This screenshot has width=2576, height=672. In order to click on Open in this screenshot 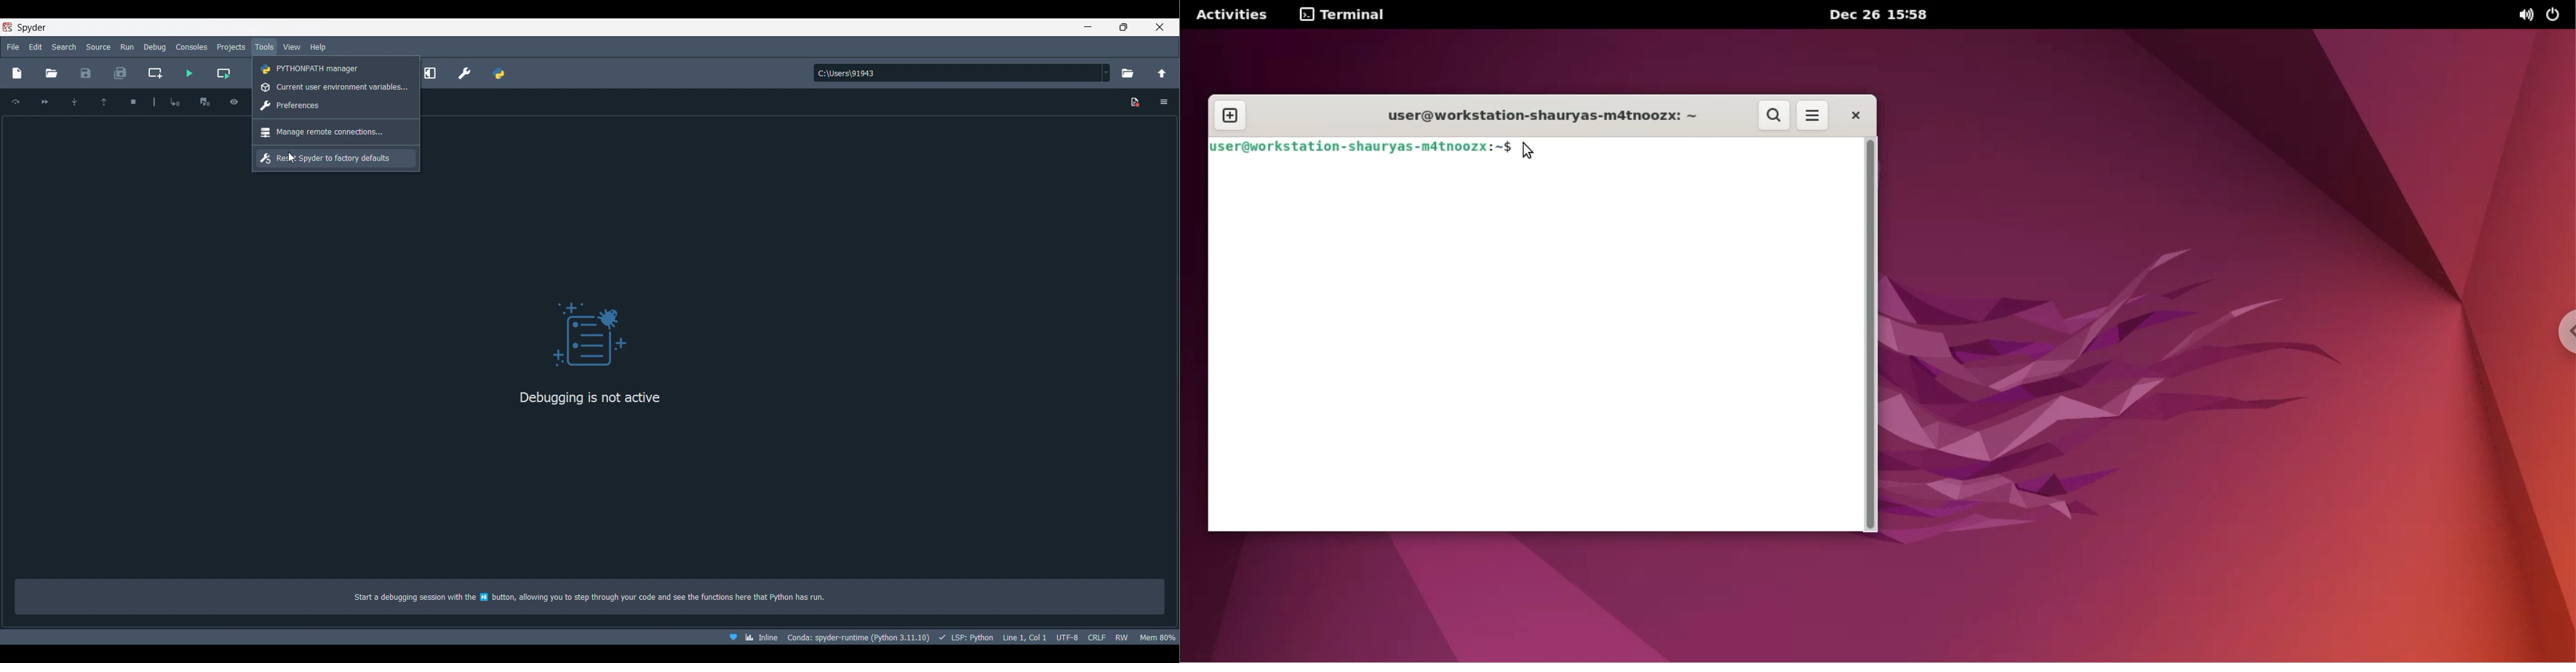, I will do `click(51, 74)`.